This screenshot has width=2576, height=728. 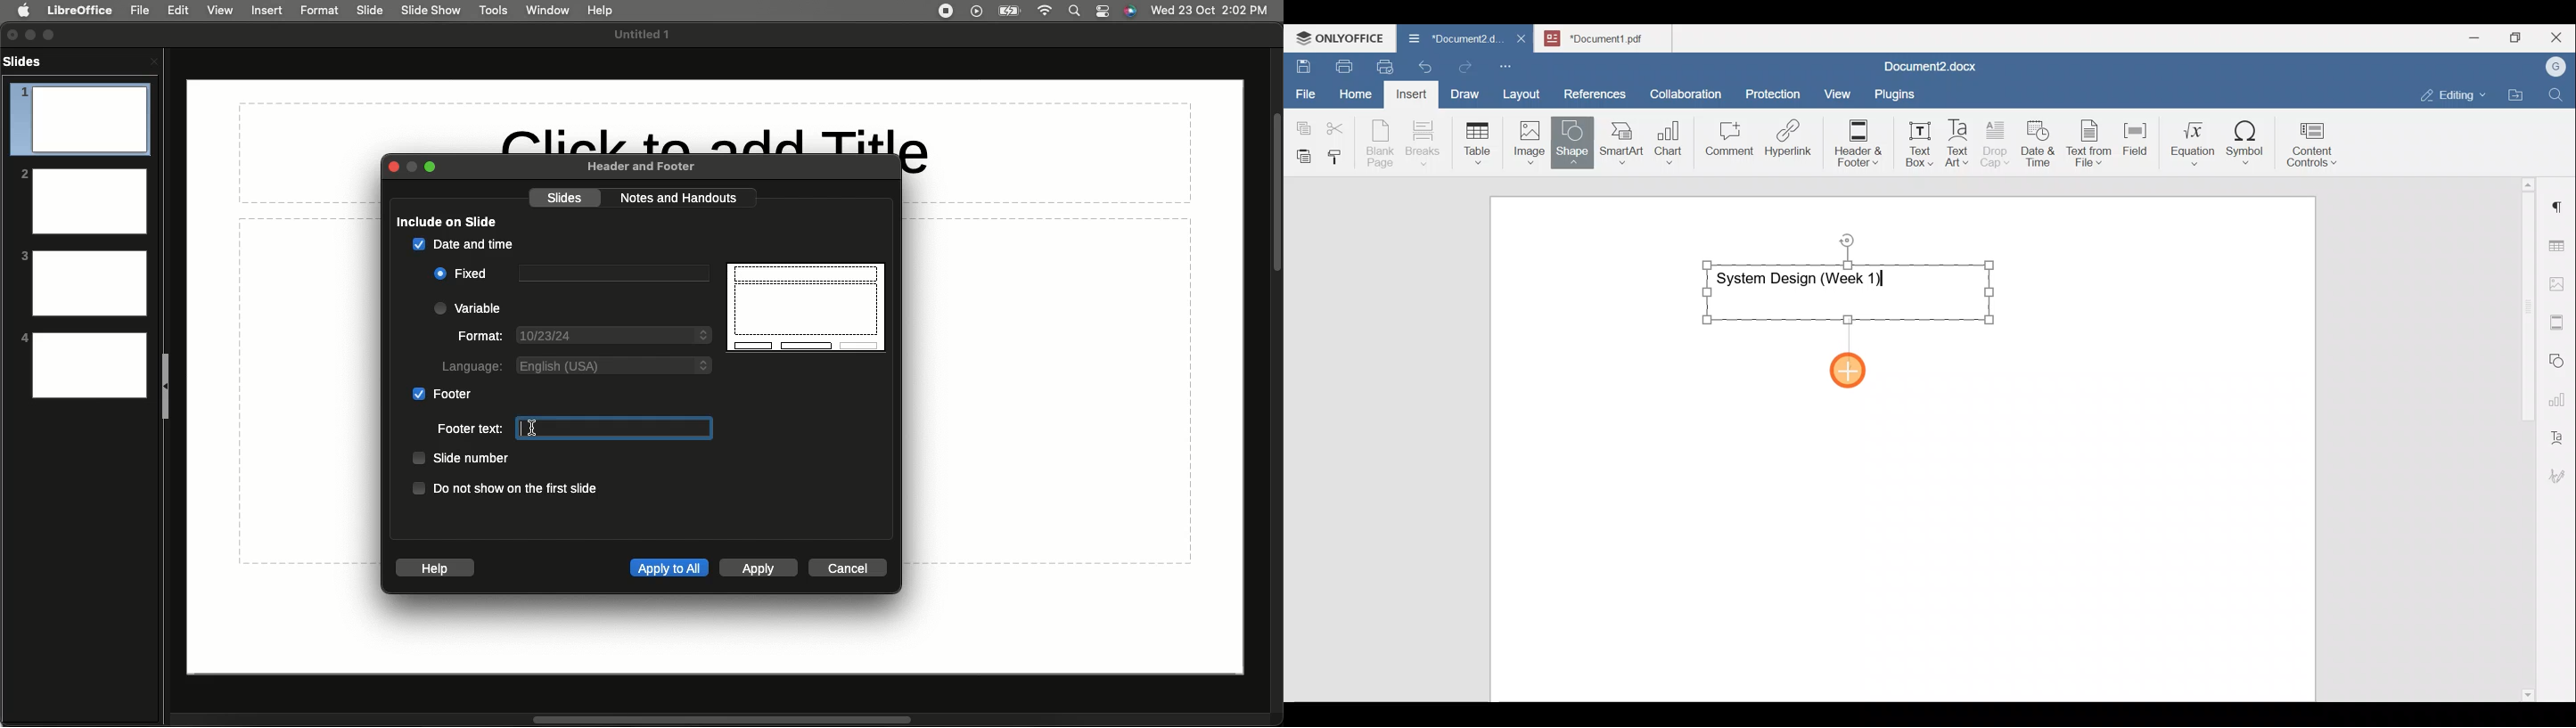 What do you see at coordinates (53, 33) in the screenshot?
I see `Expand` at bounding box center [53, 33].